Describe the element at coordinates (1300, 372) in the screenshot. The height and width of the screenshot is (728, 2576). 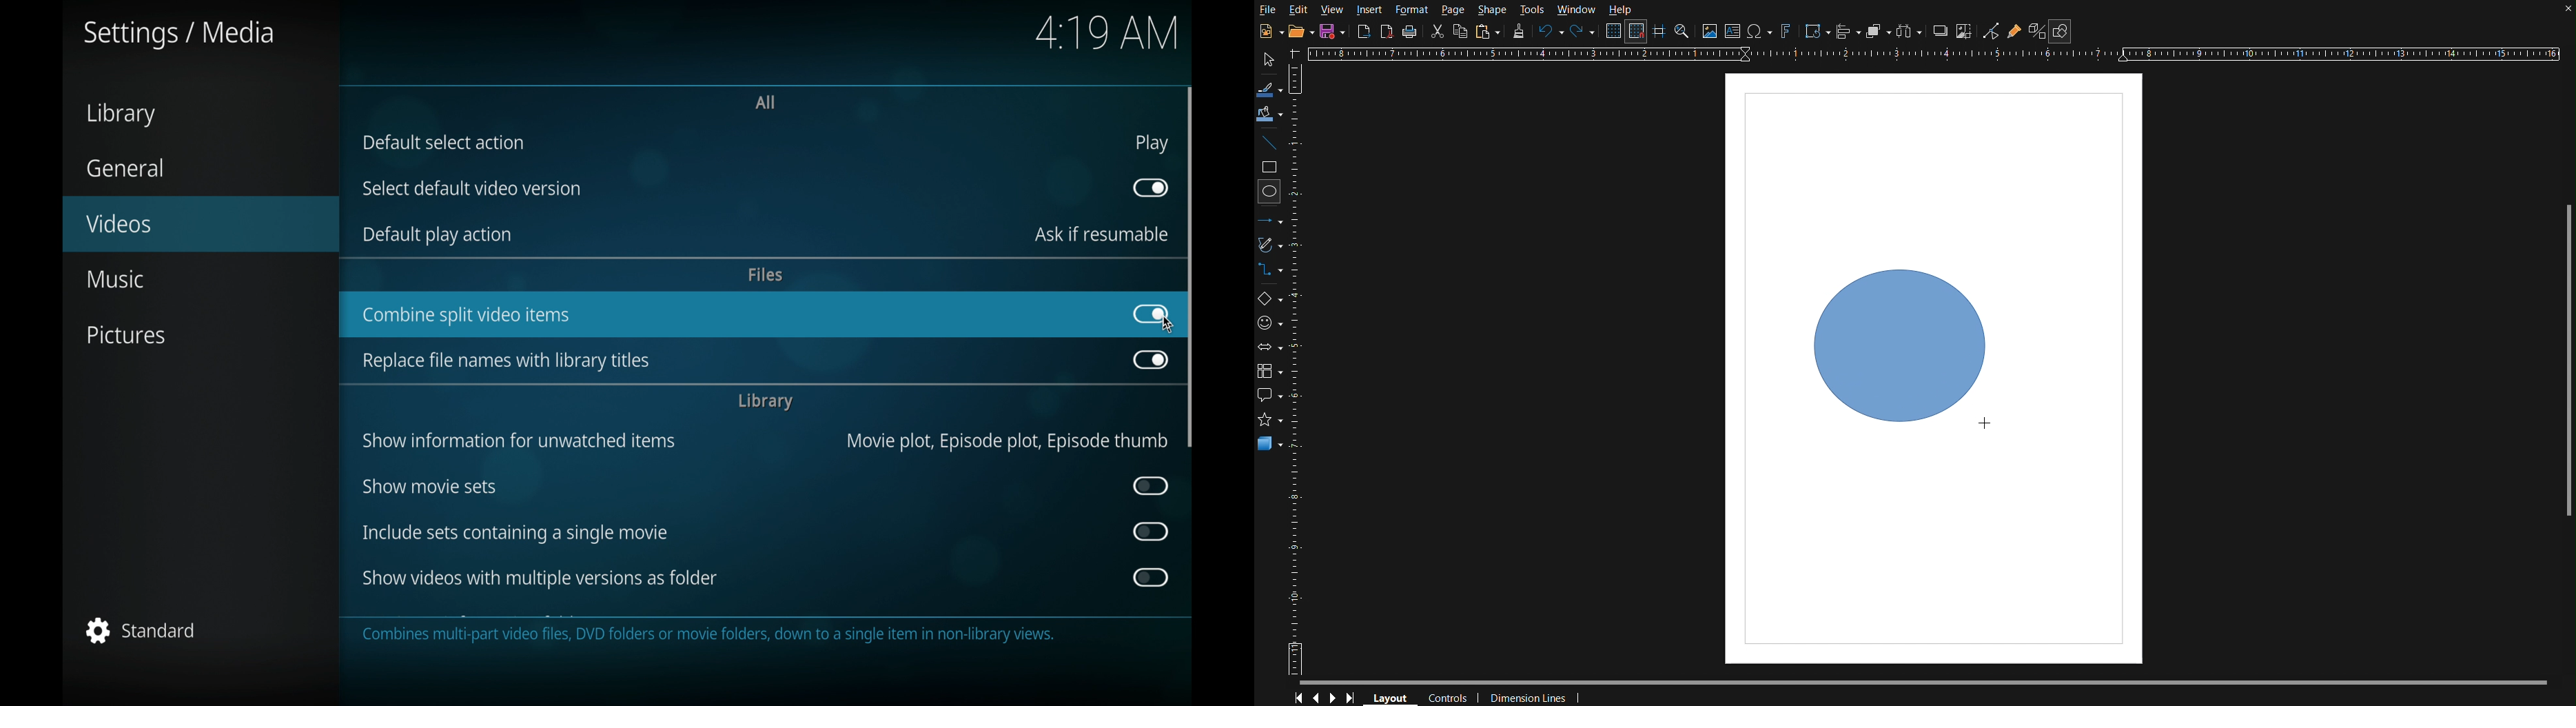
I see `Vertical Ruler` at that location.